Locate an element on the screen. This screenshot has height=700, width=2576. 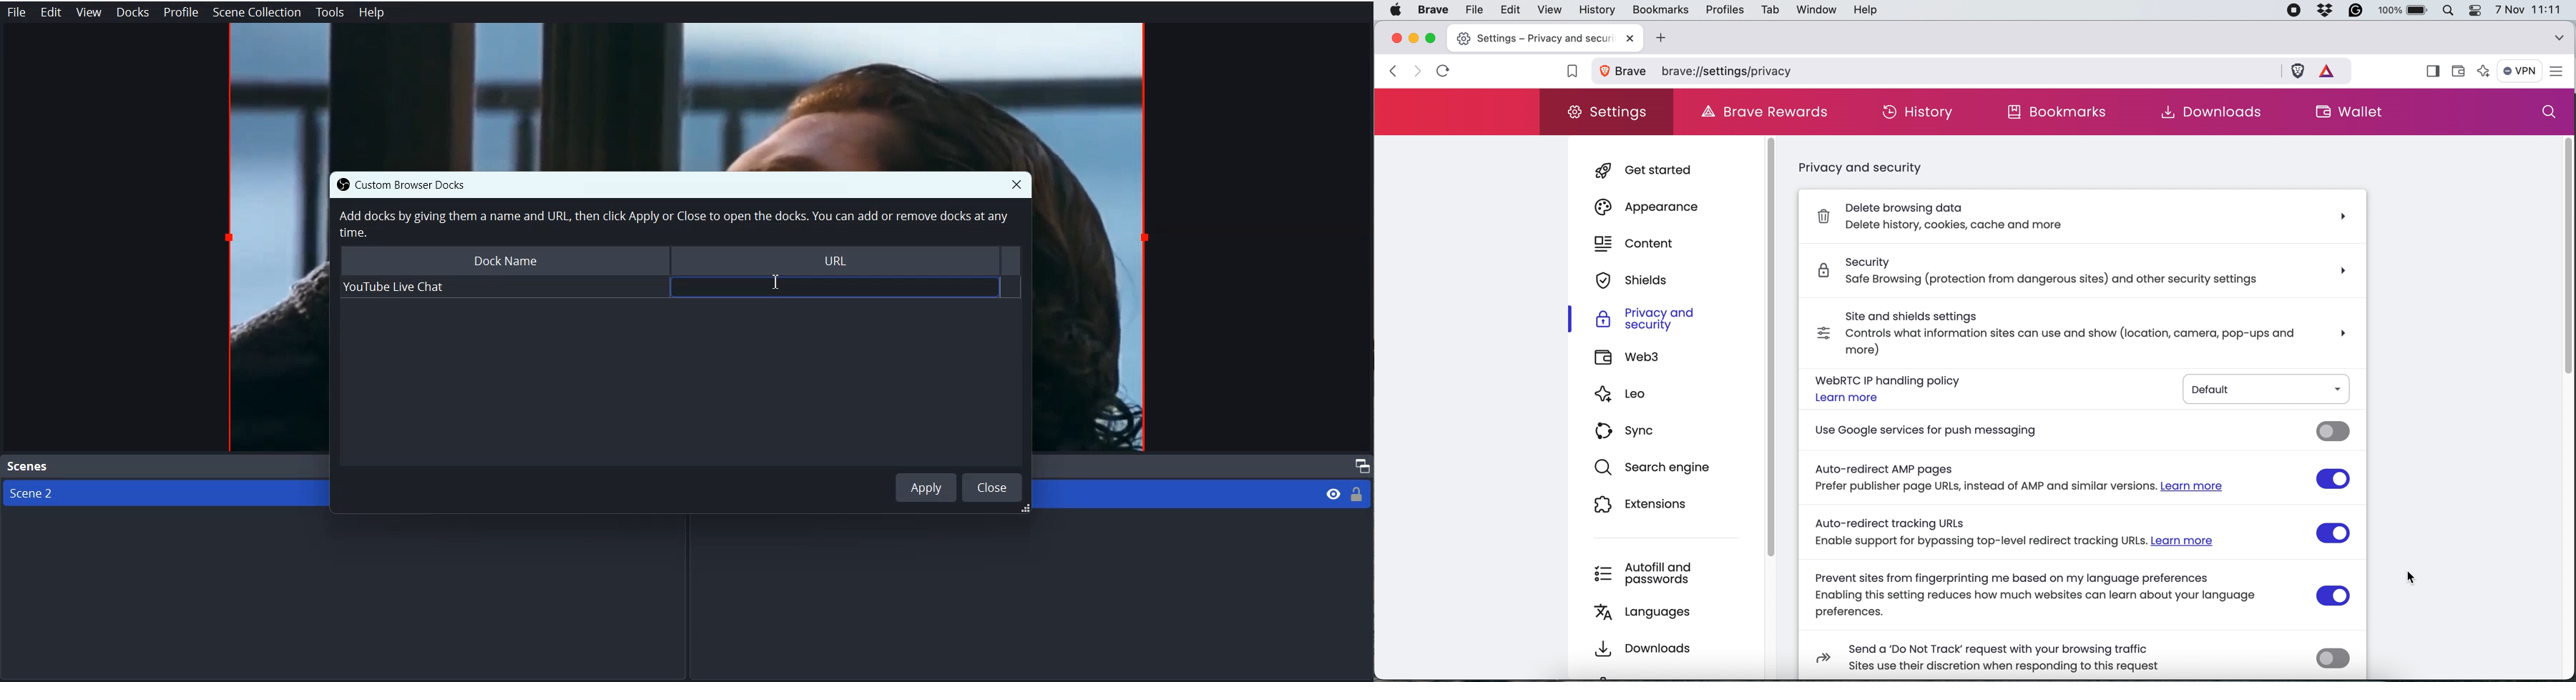
Text Cursor is located at coordinates (774, 282).